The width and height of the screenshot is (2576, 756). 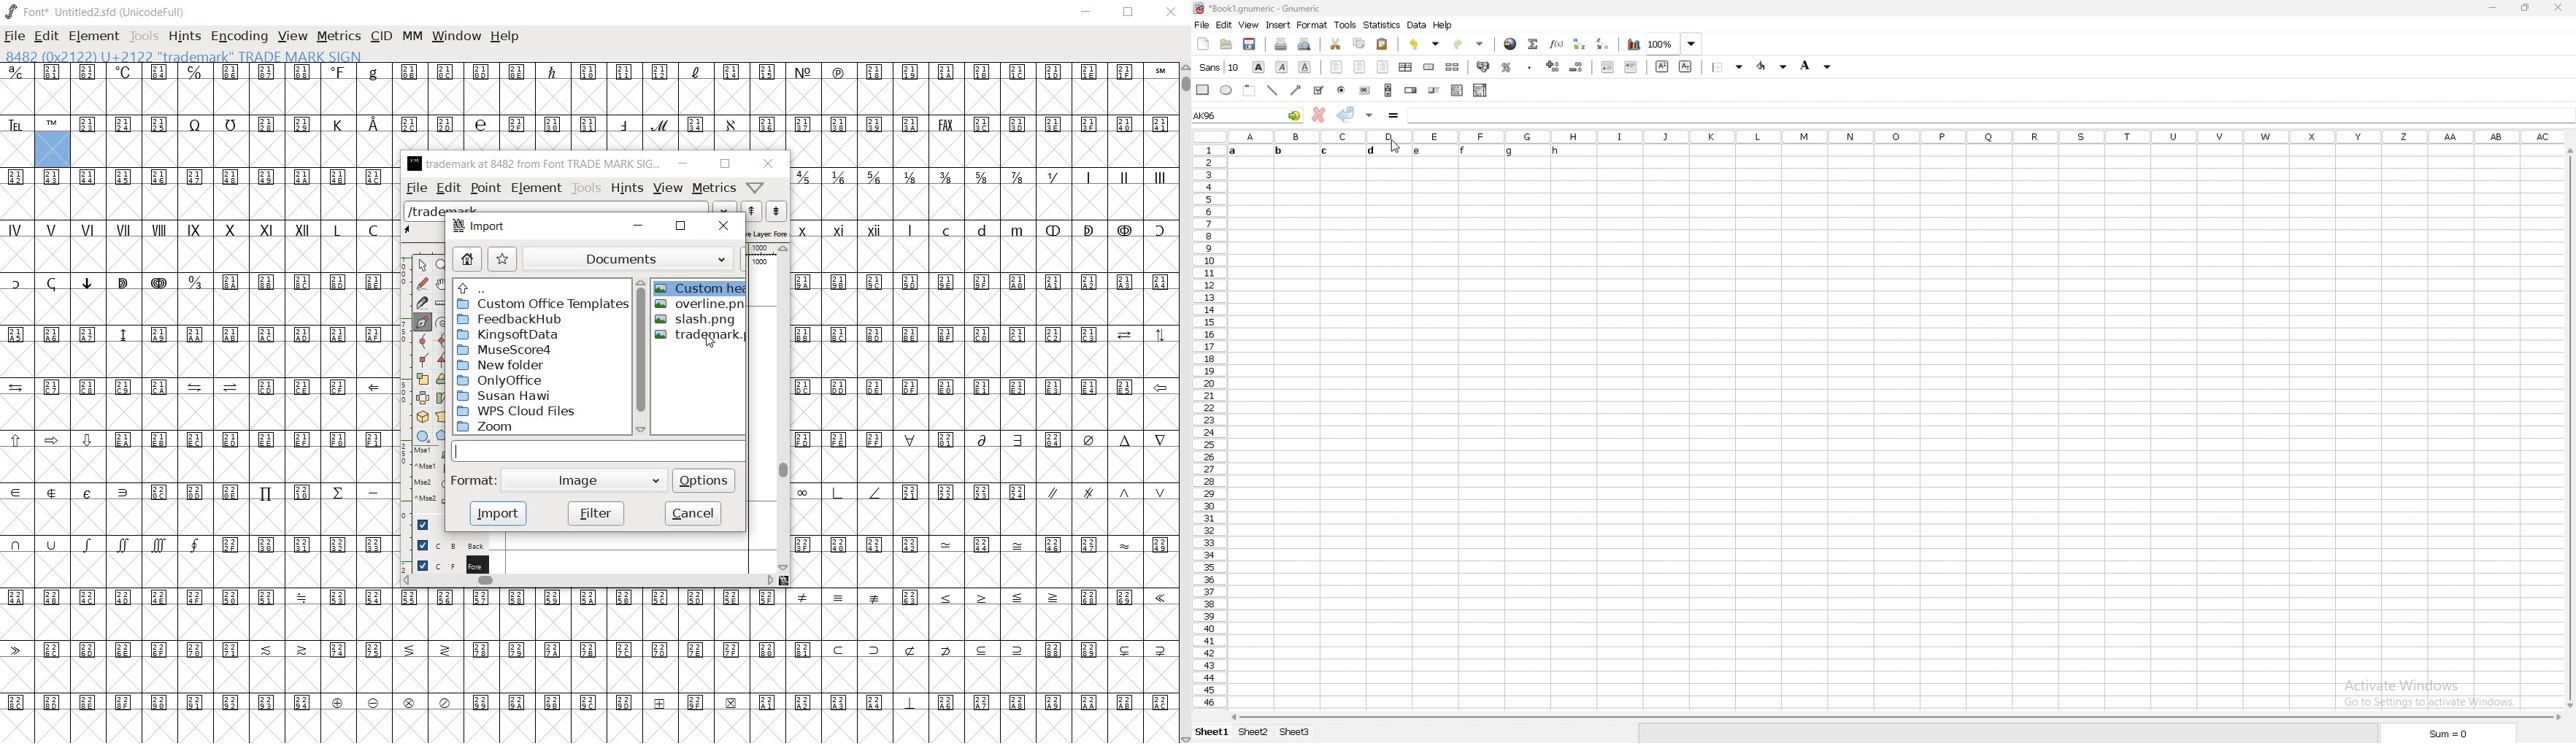 I want to click on paste, so click(x=1382, y=44).